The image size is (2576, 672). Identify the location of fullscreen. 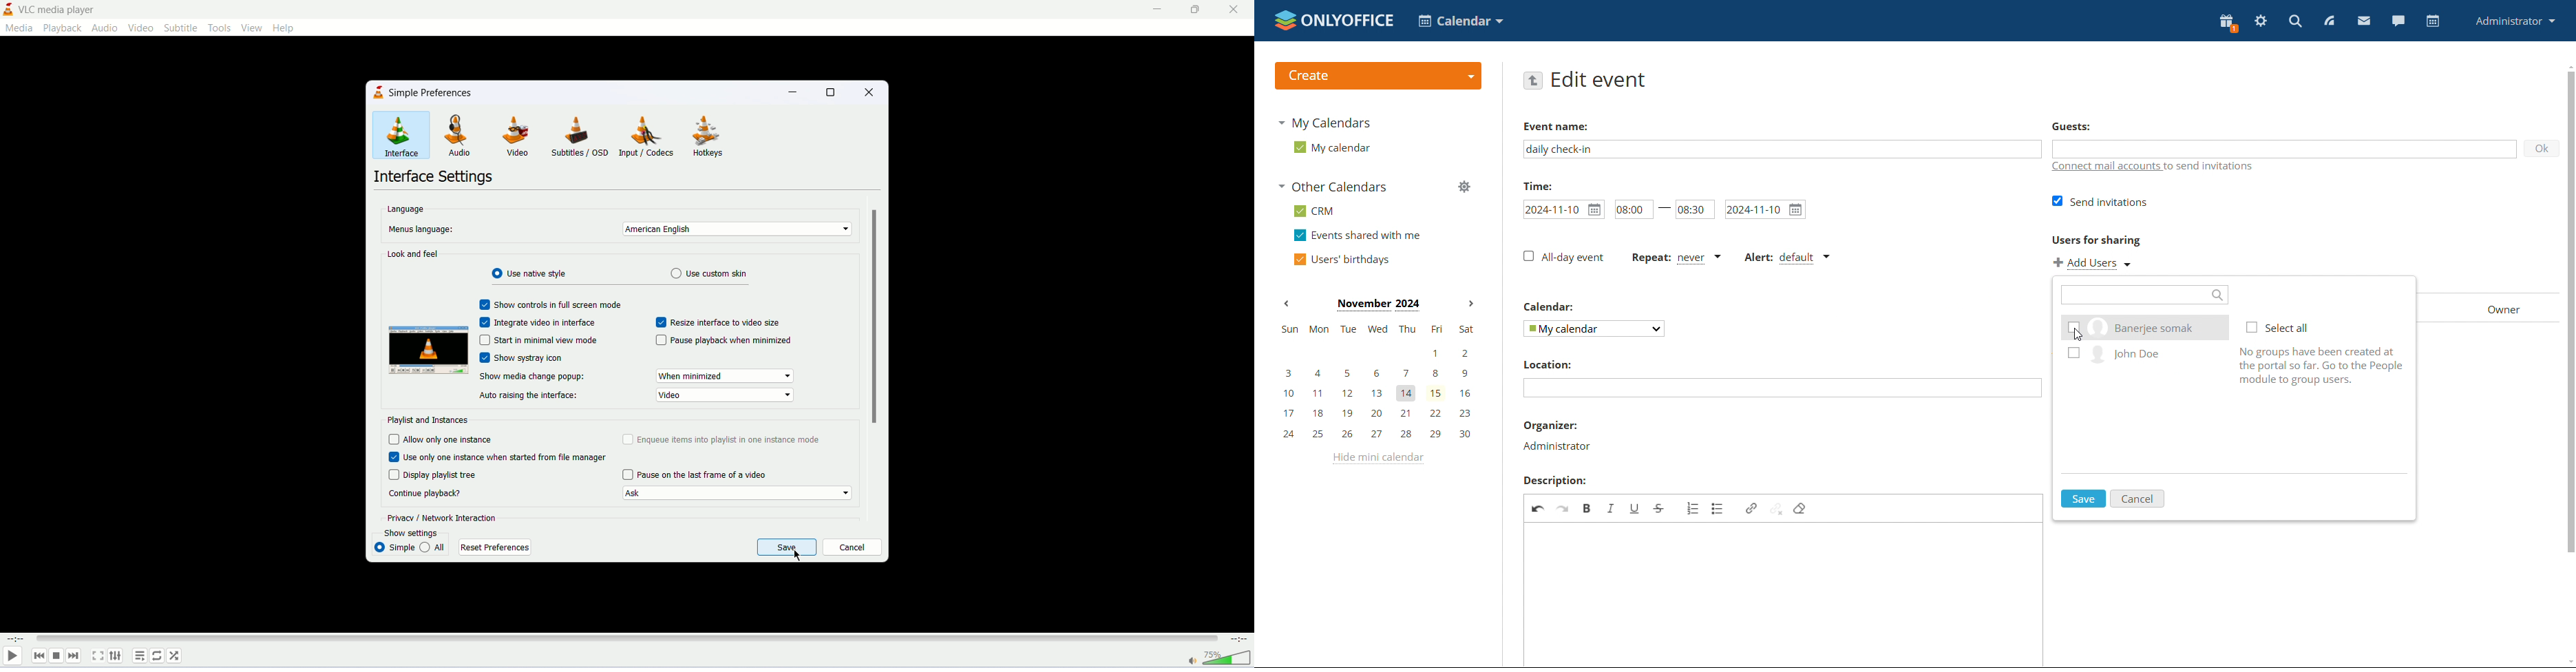
(97, 656).